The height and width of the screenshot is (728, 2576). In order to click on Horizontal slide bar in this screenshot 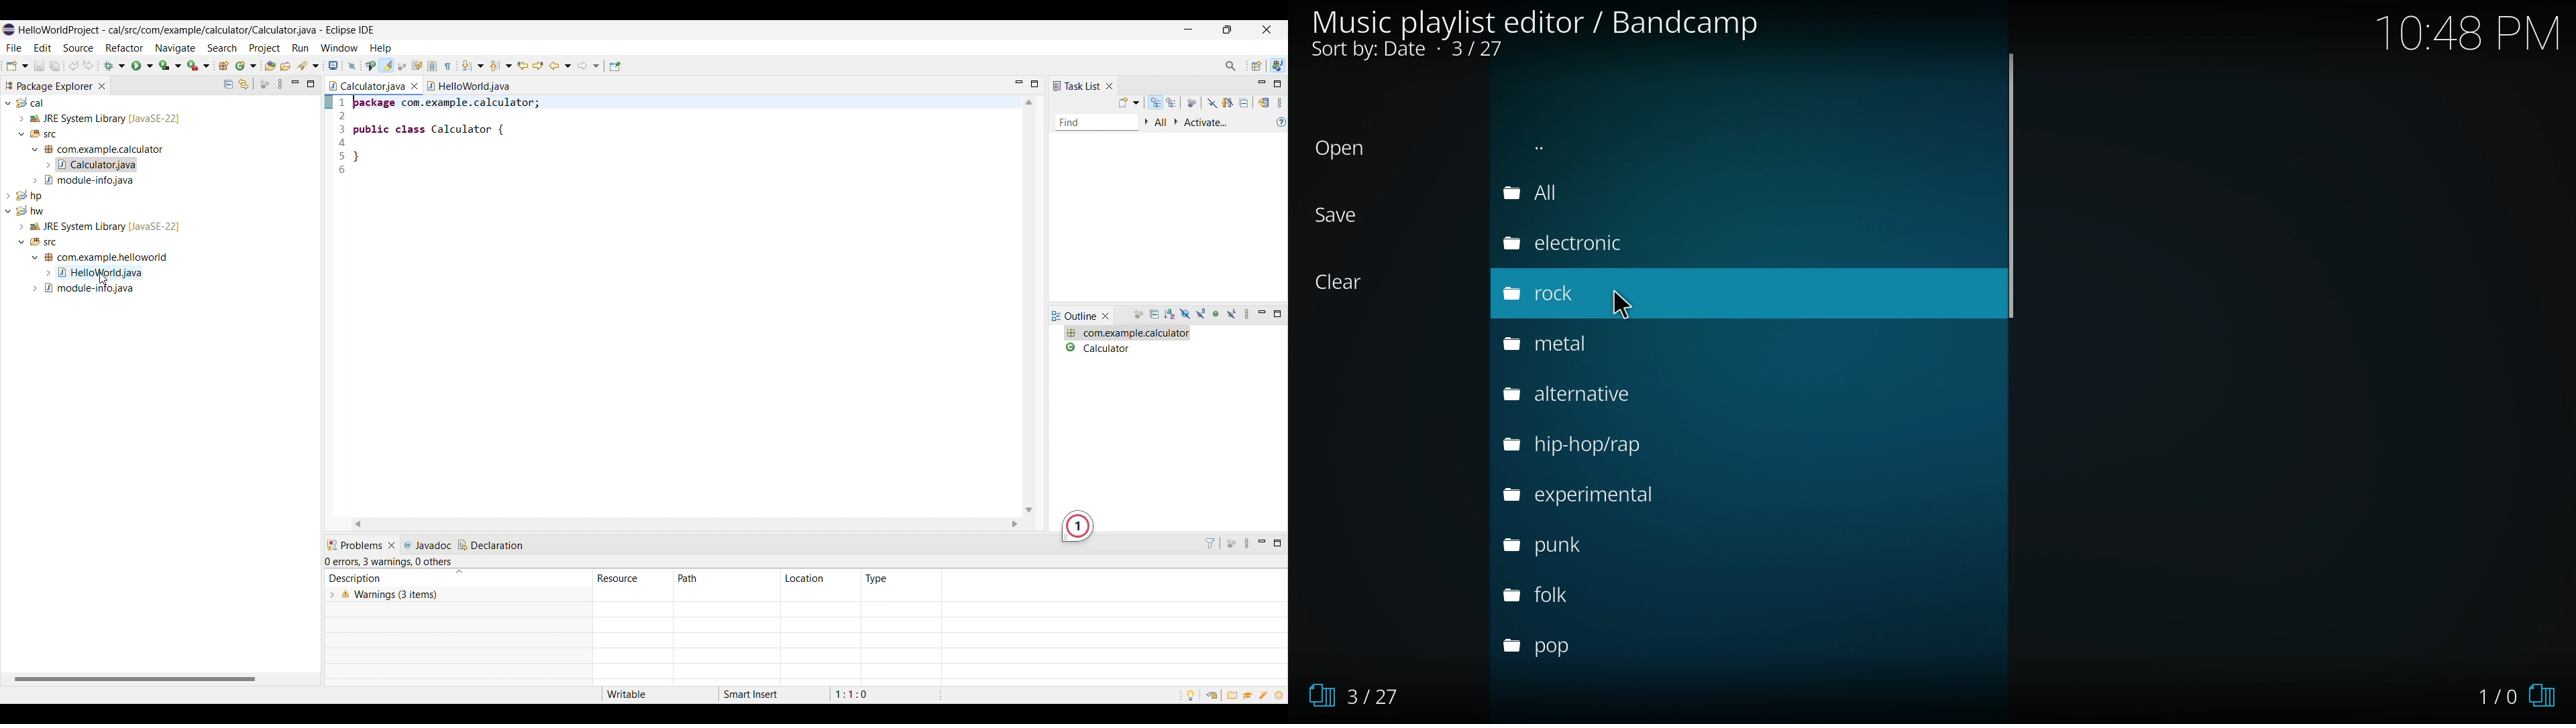, I will do `click(135, 680)`.